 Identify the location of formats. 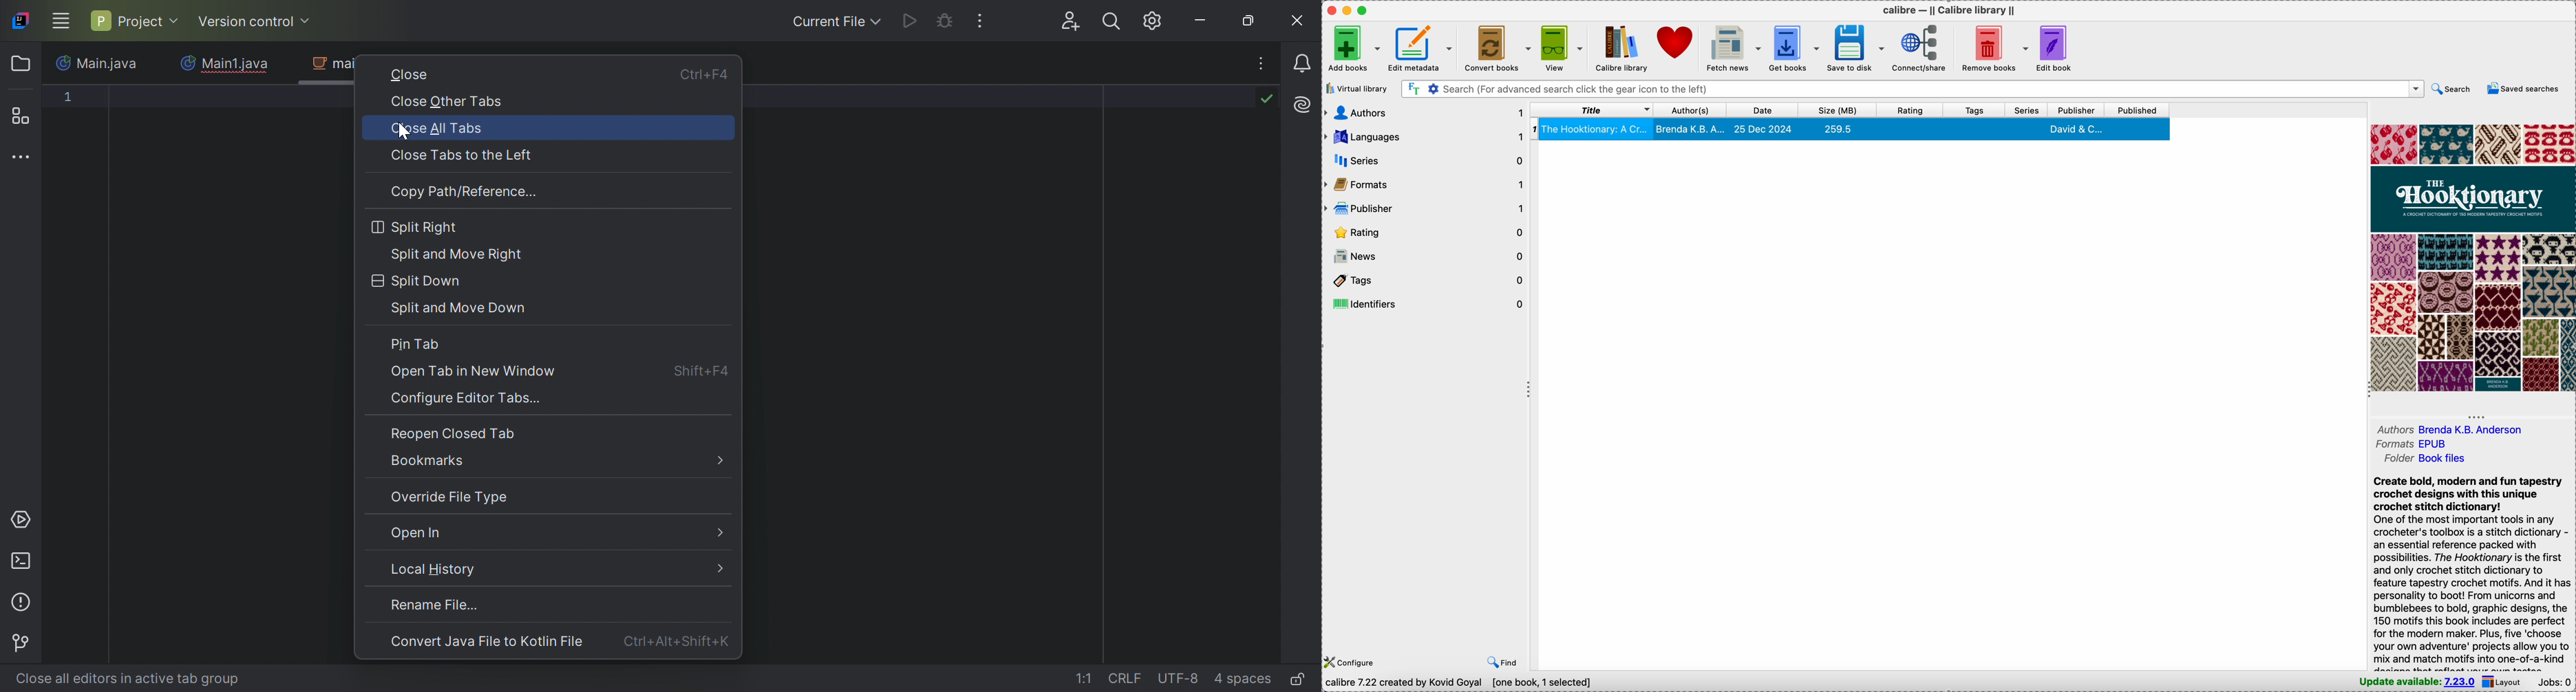
(2411, 445).